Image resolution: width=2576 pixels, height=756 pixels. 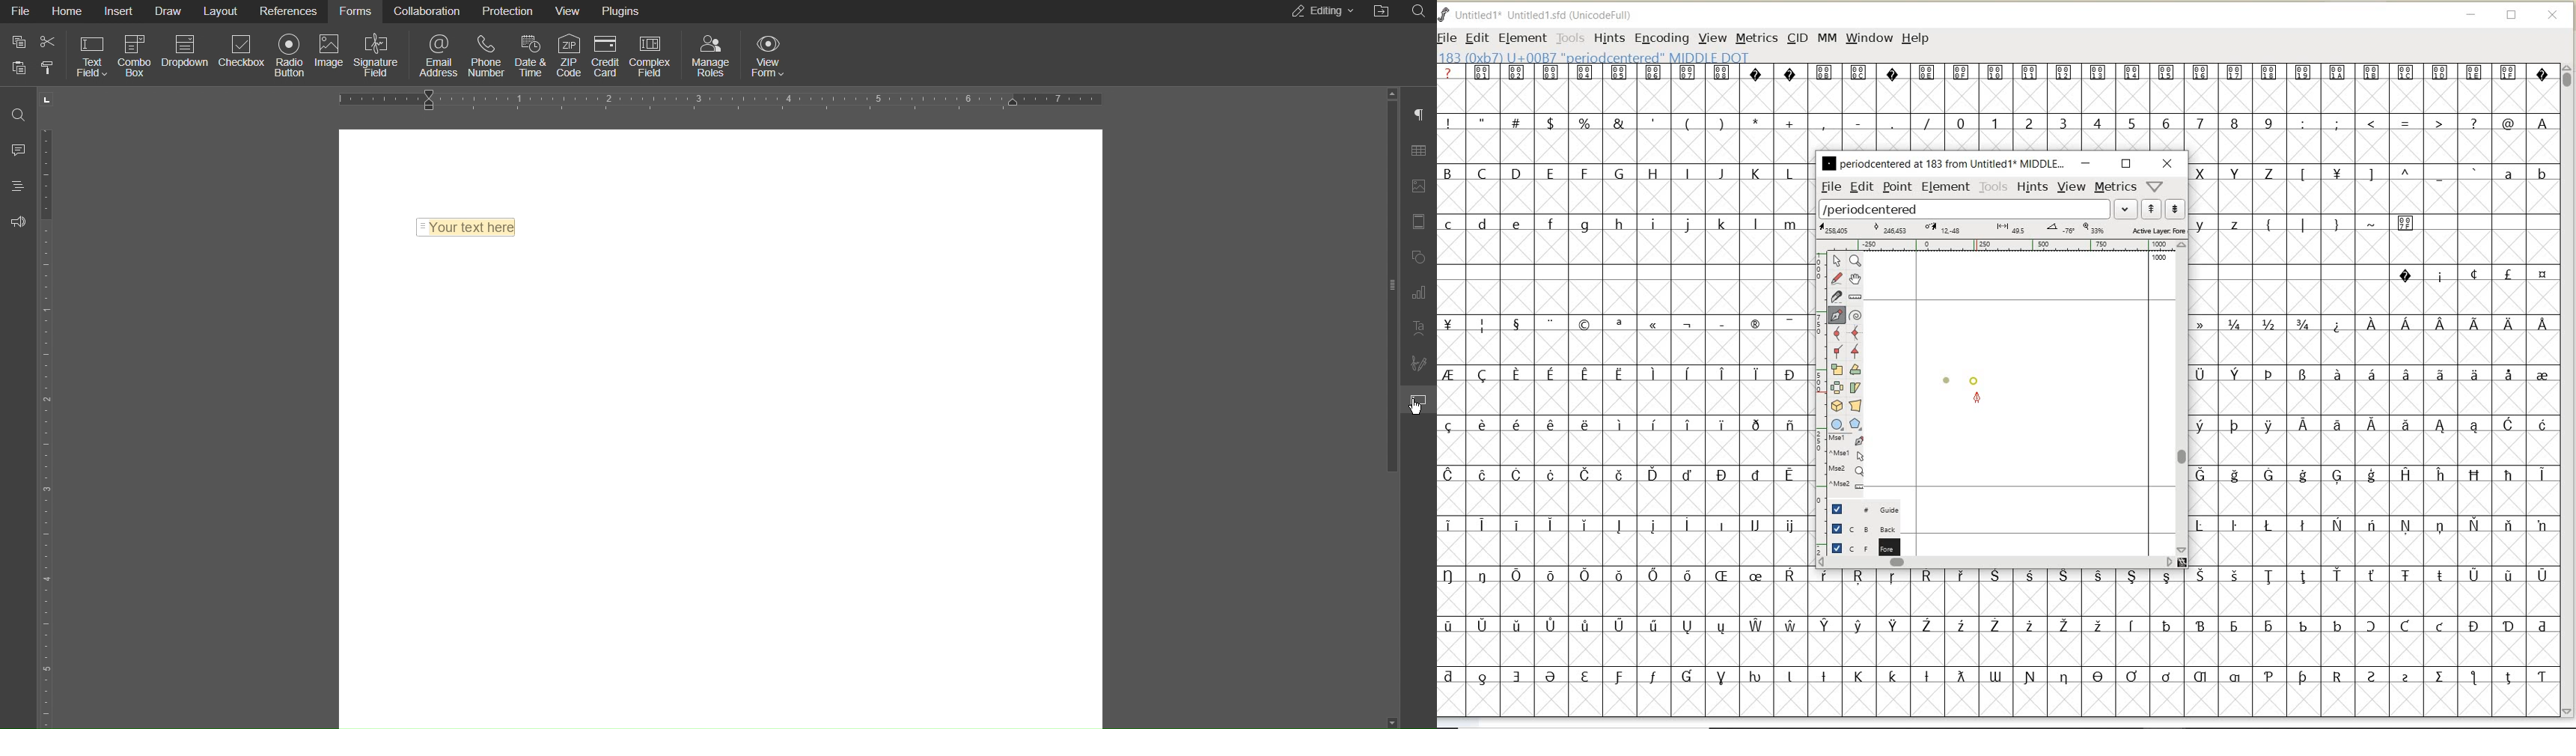 What do you see at coordinates (17, 222) in the screenshot?
I see `Feedback and Support` at bounding box center [17, 222].